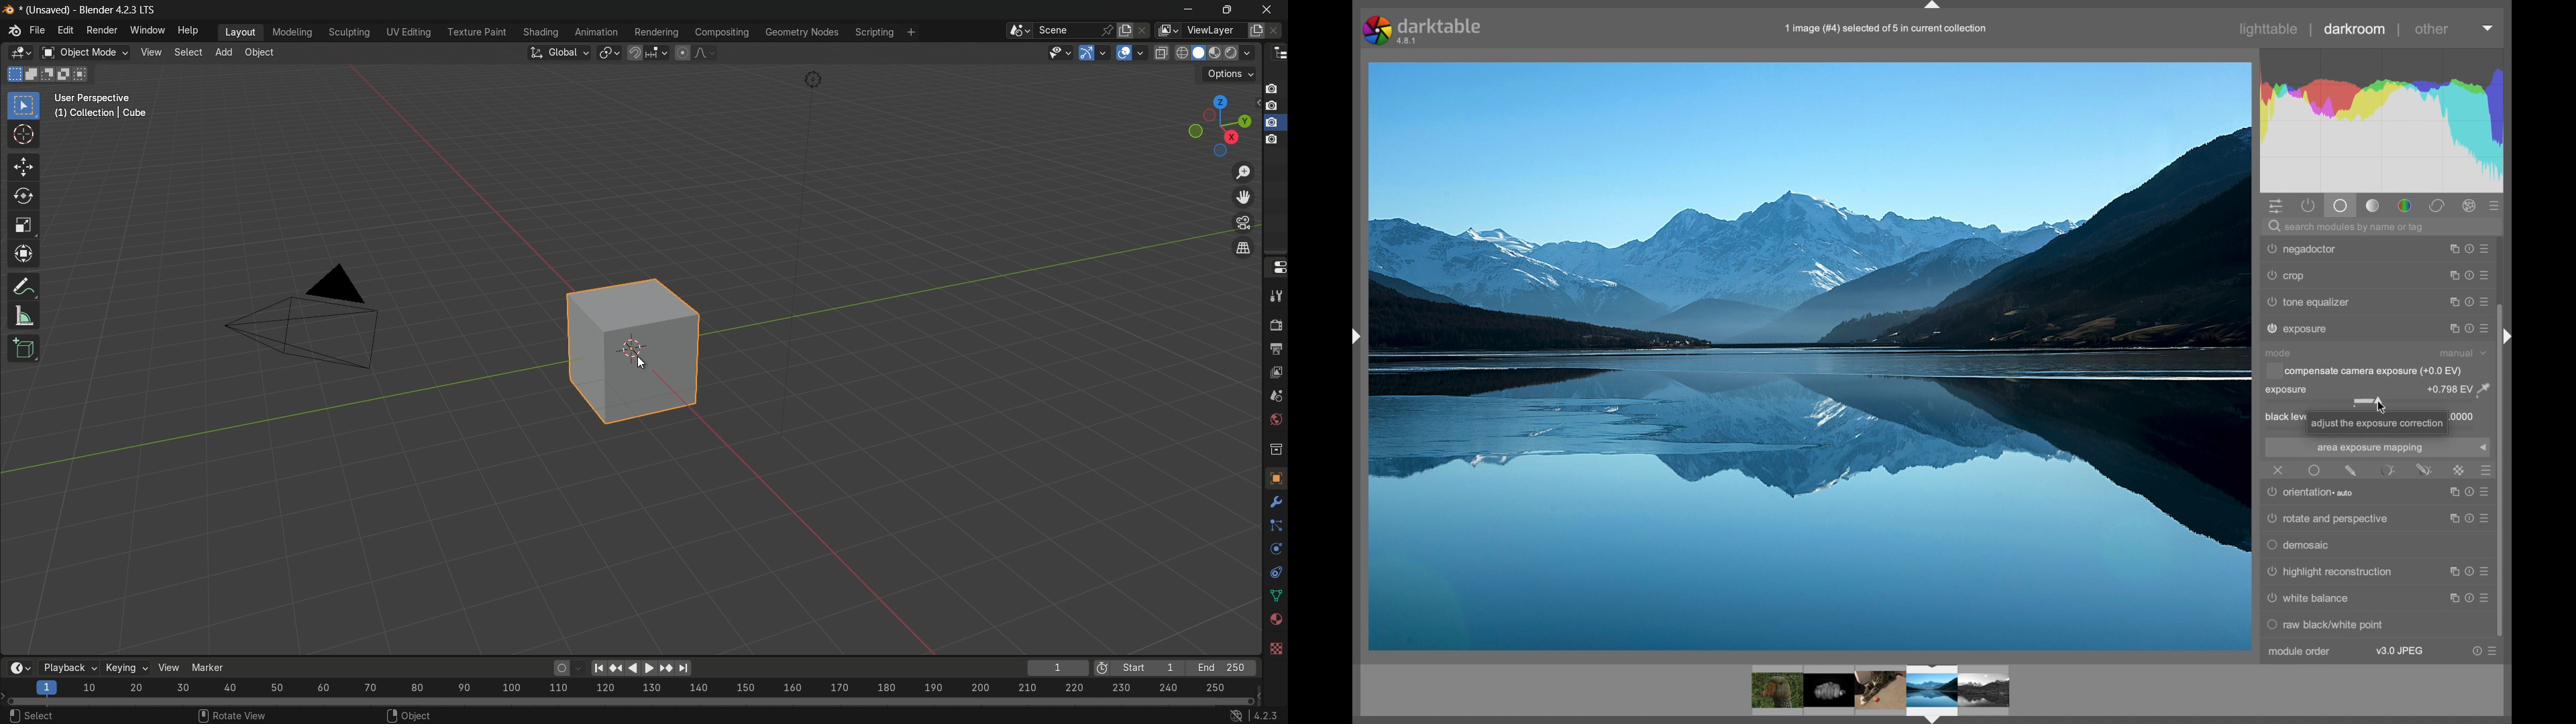 The width and height of the screenshot is (2576, 728). Describe the element at coordinates (1810, 356) in the screenshot. I see `photo` at that location.